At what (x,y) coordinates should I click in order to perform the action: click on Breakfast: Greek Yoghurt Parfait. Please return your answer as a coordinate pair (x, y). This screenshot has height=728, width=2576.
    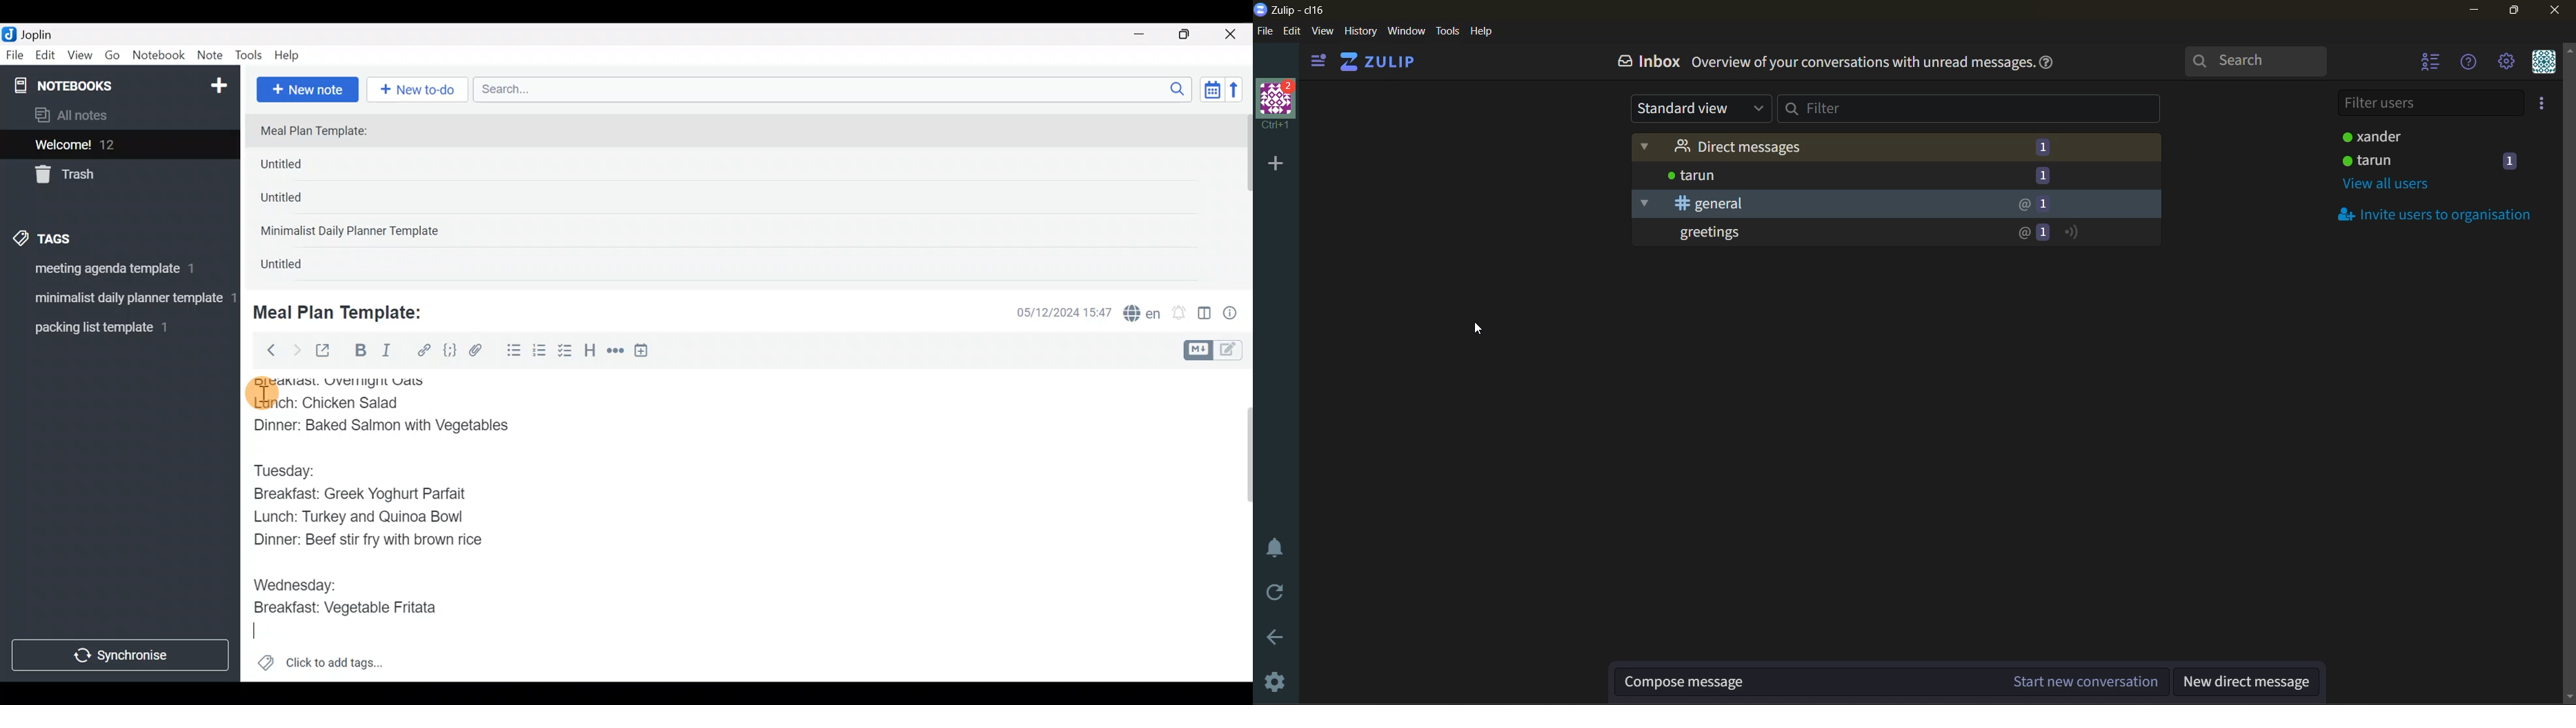
    Looking at the image, I should click on (369, 493).